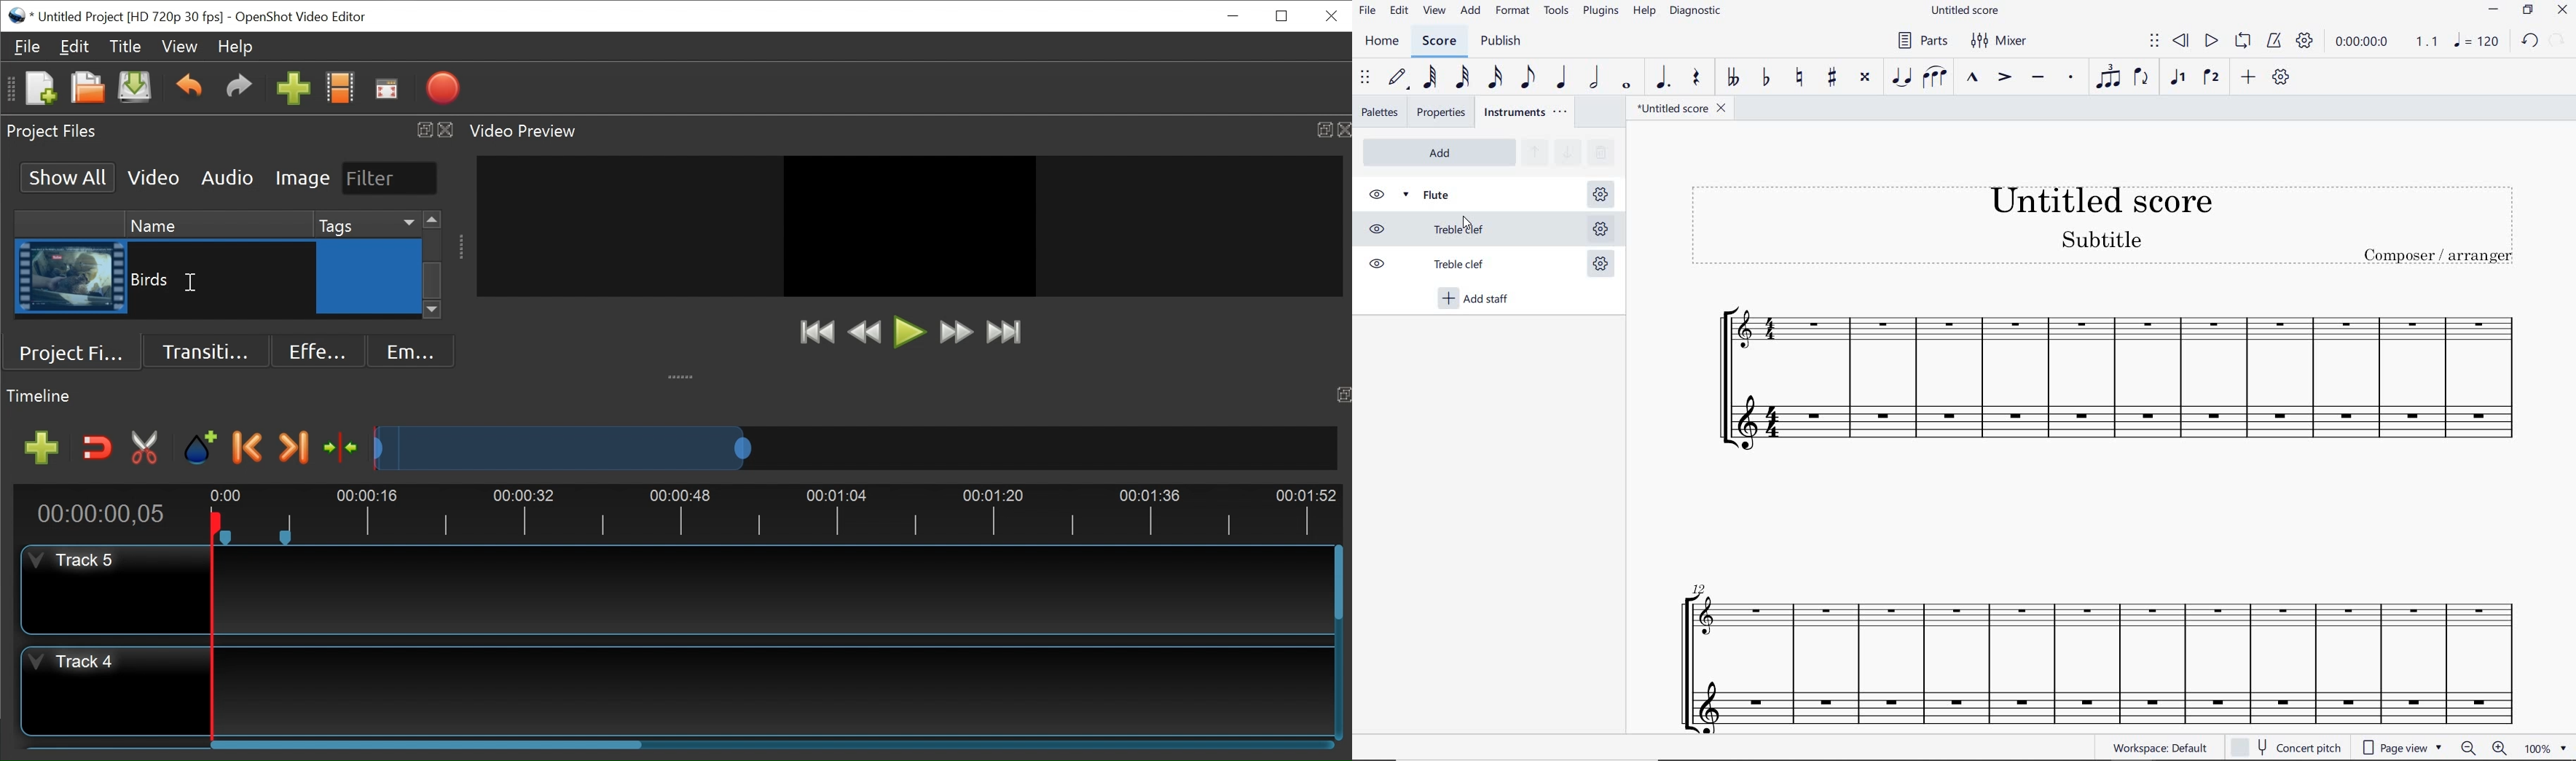  I want to click on TENUTO, so click(2038, 79).